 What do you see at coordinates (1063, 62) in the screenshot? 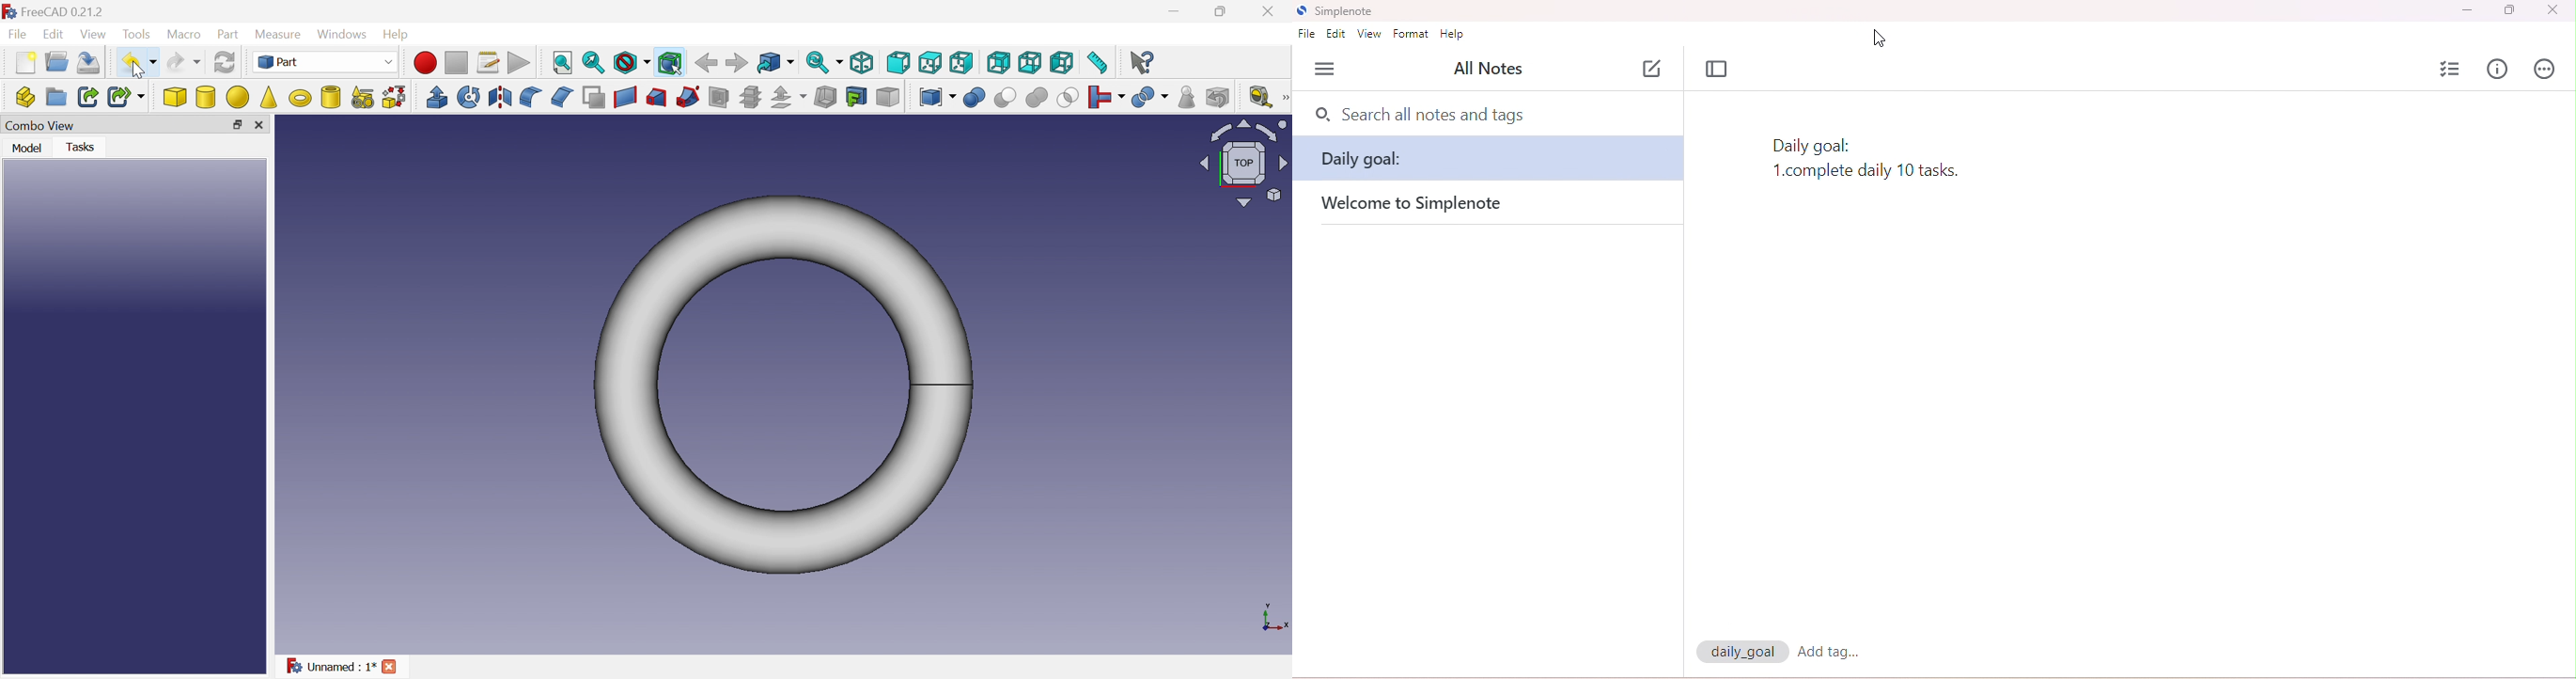
I see `Left` at bounding box center [1063, 62].